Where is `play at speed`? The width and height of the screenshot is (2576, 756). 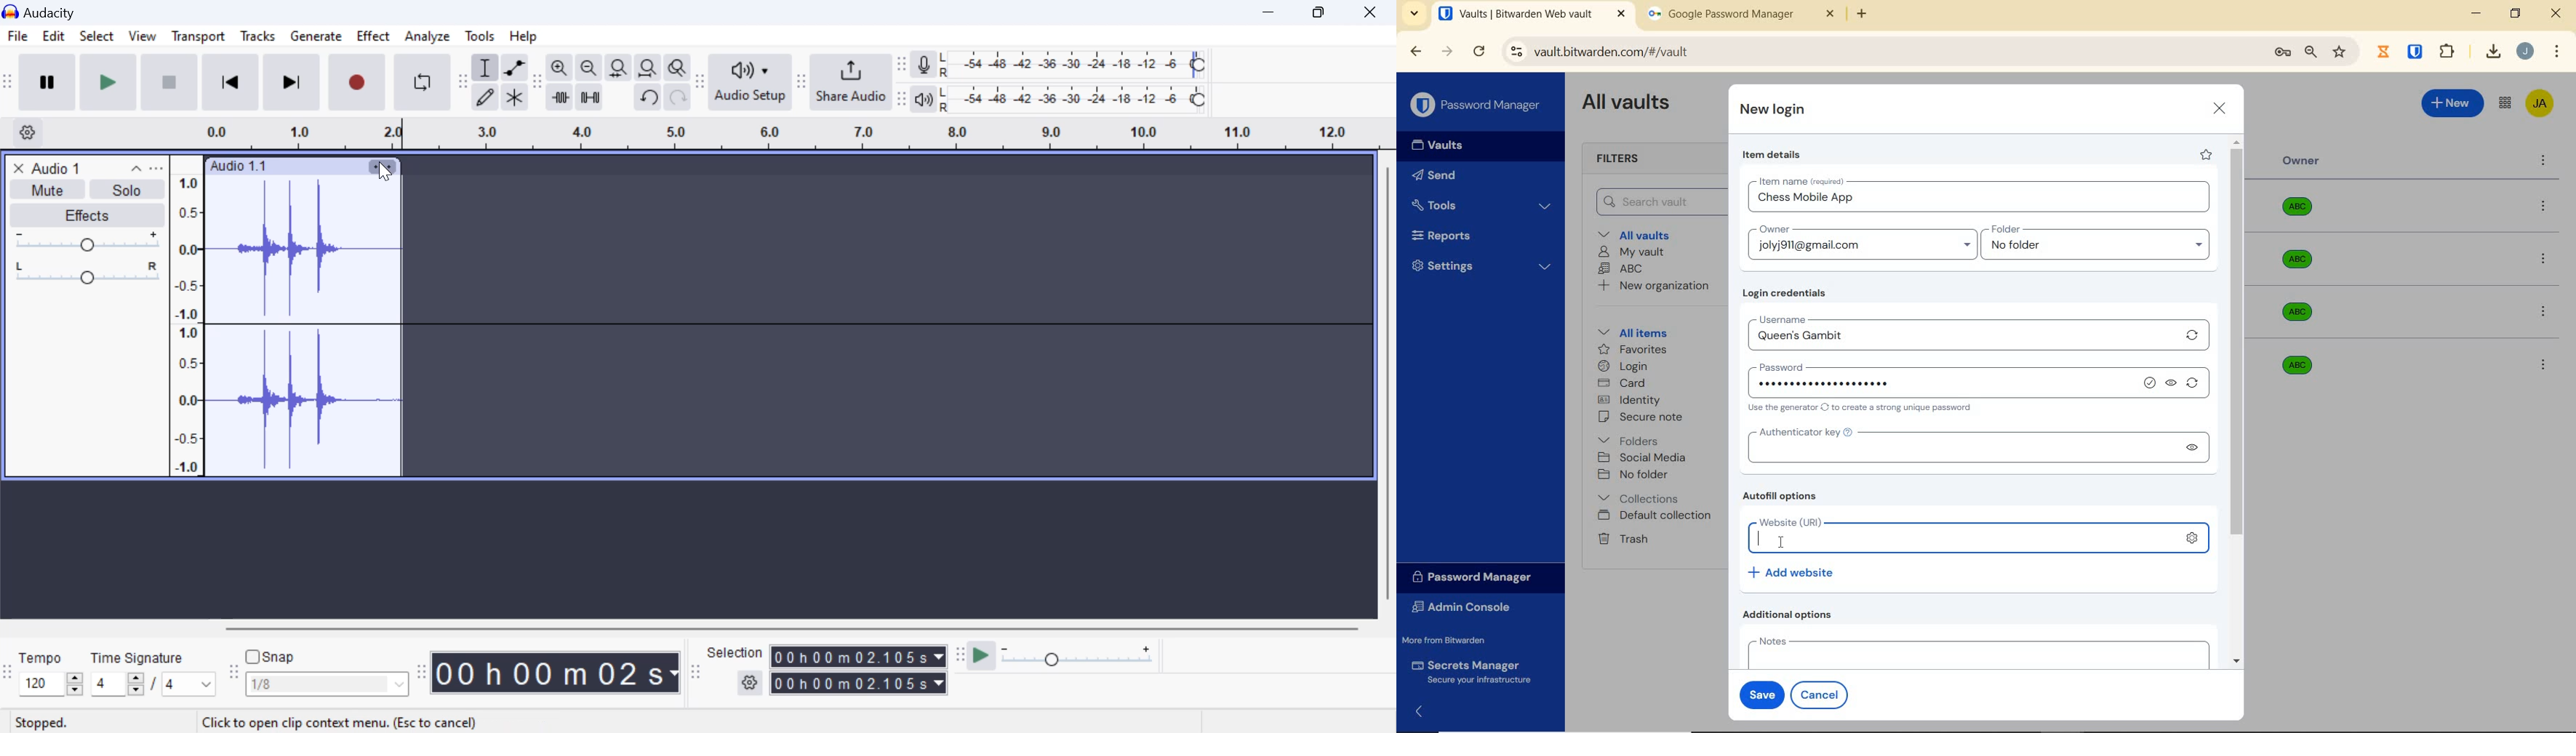
play at speed is located at coordinates (981, 657).